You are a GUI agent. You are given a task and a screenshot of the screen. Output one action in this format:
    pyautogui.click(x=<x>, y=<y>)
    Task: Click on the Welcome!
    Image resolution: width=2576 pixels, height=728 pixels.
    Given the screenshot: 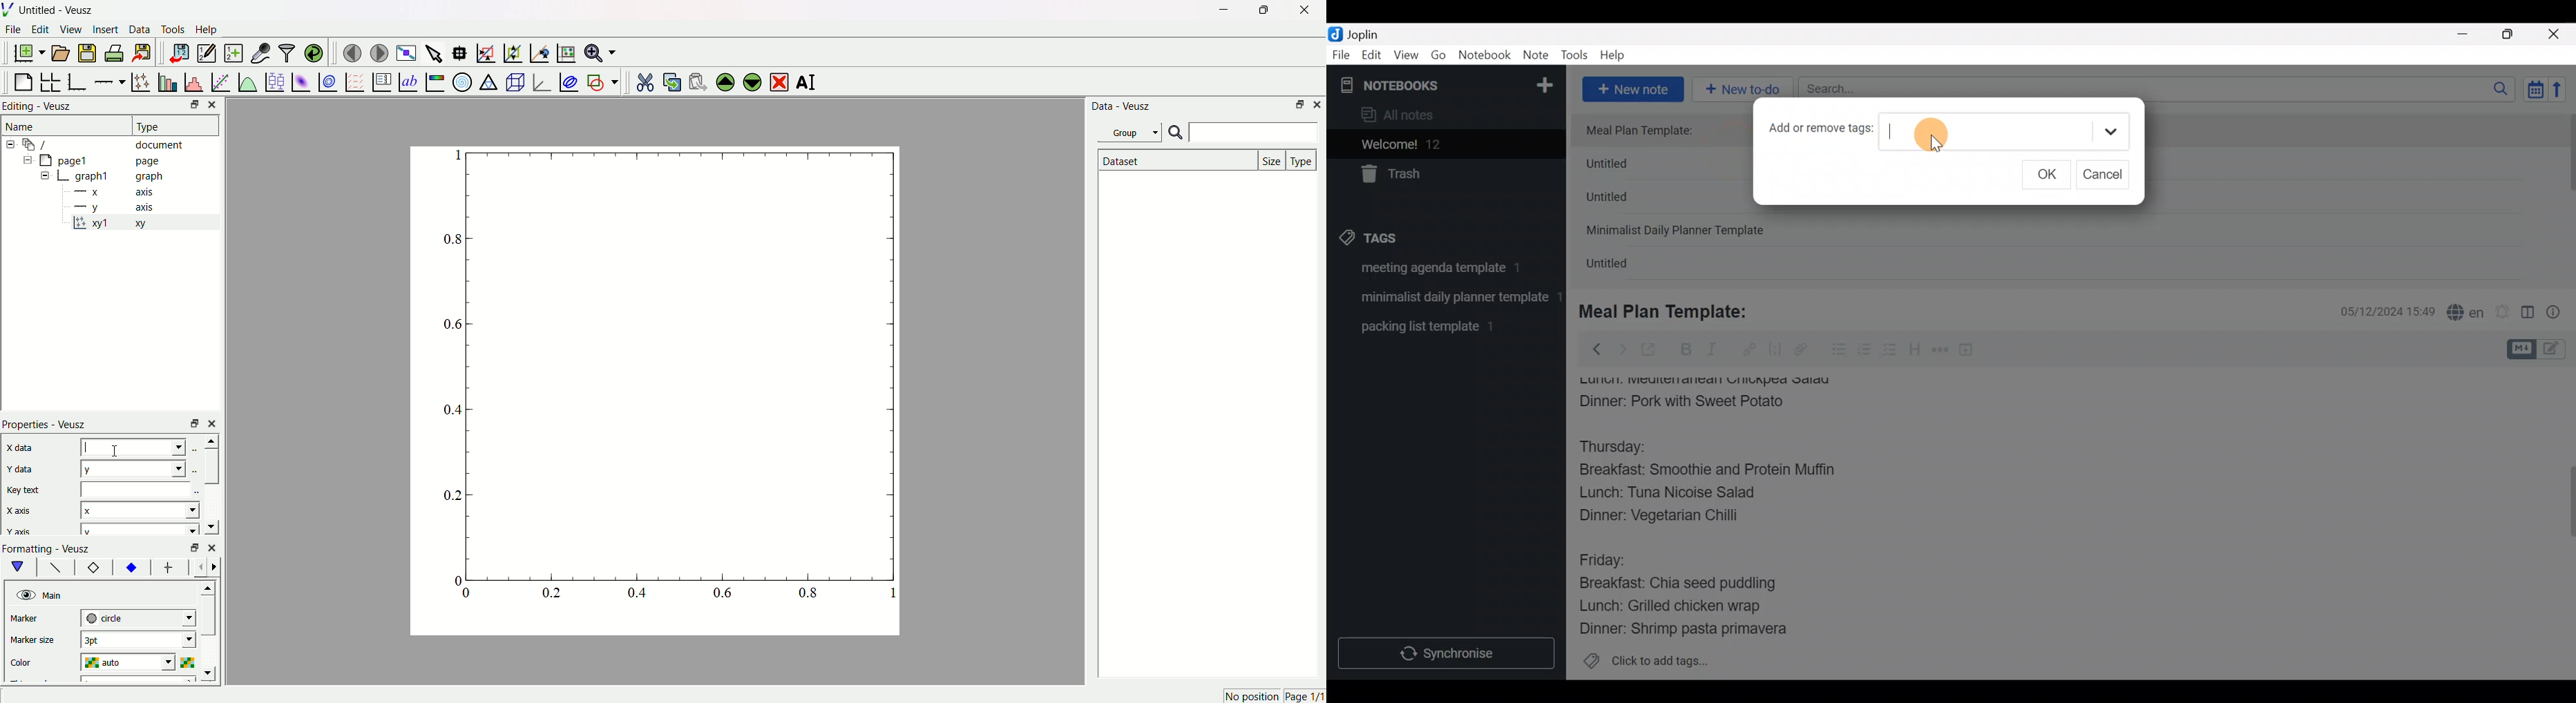 What is the action you would take?
    pyautogui.click(x=1444, y=145)
    